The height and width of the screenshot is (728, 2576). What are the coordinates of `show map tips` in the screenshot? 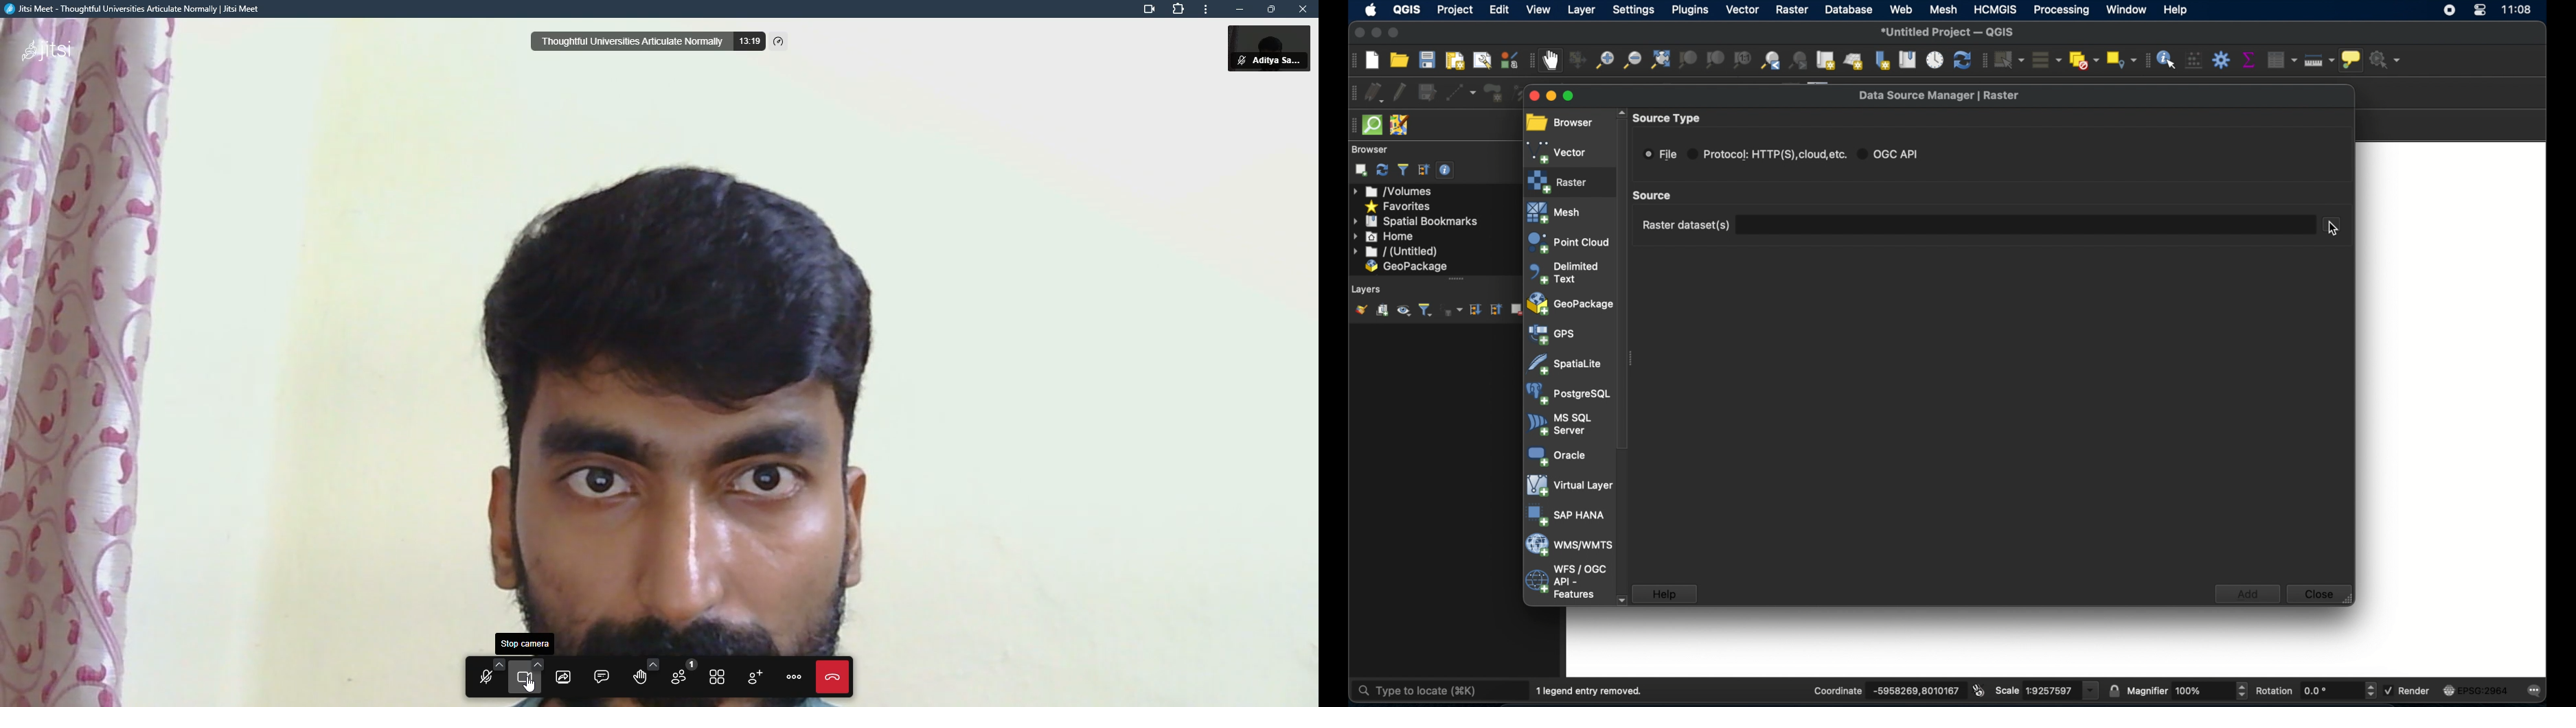 It's located at (2353, 62).